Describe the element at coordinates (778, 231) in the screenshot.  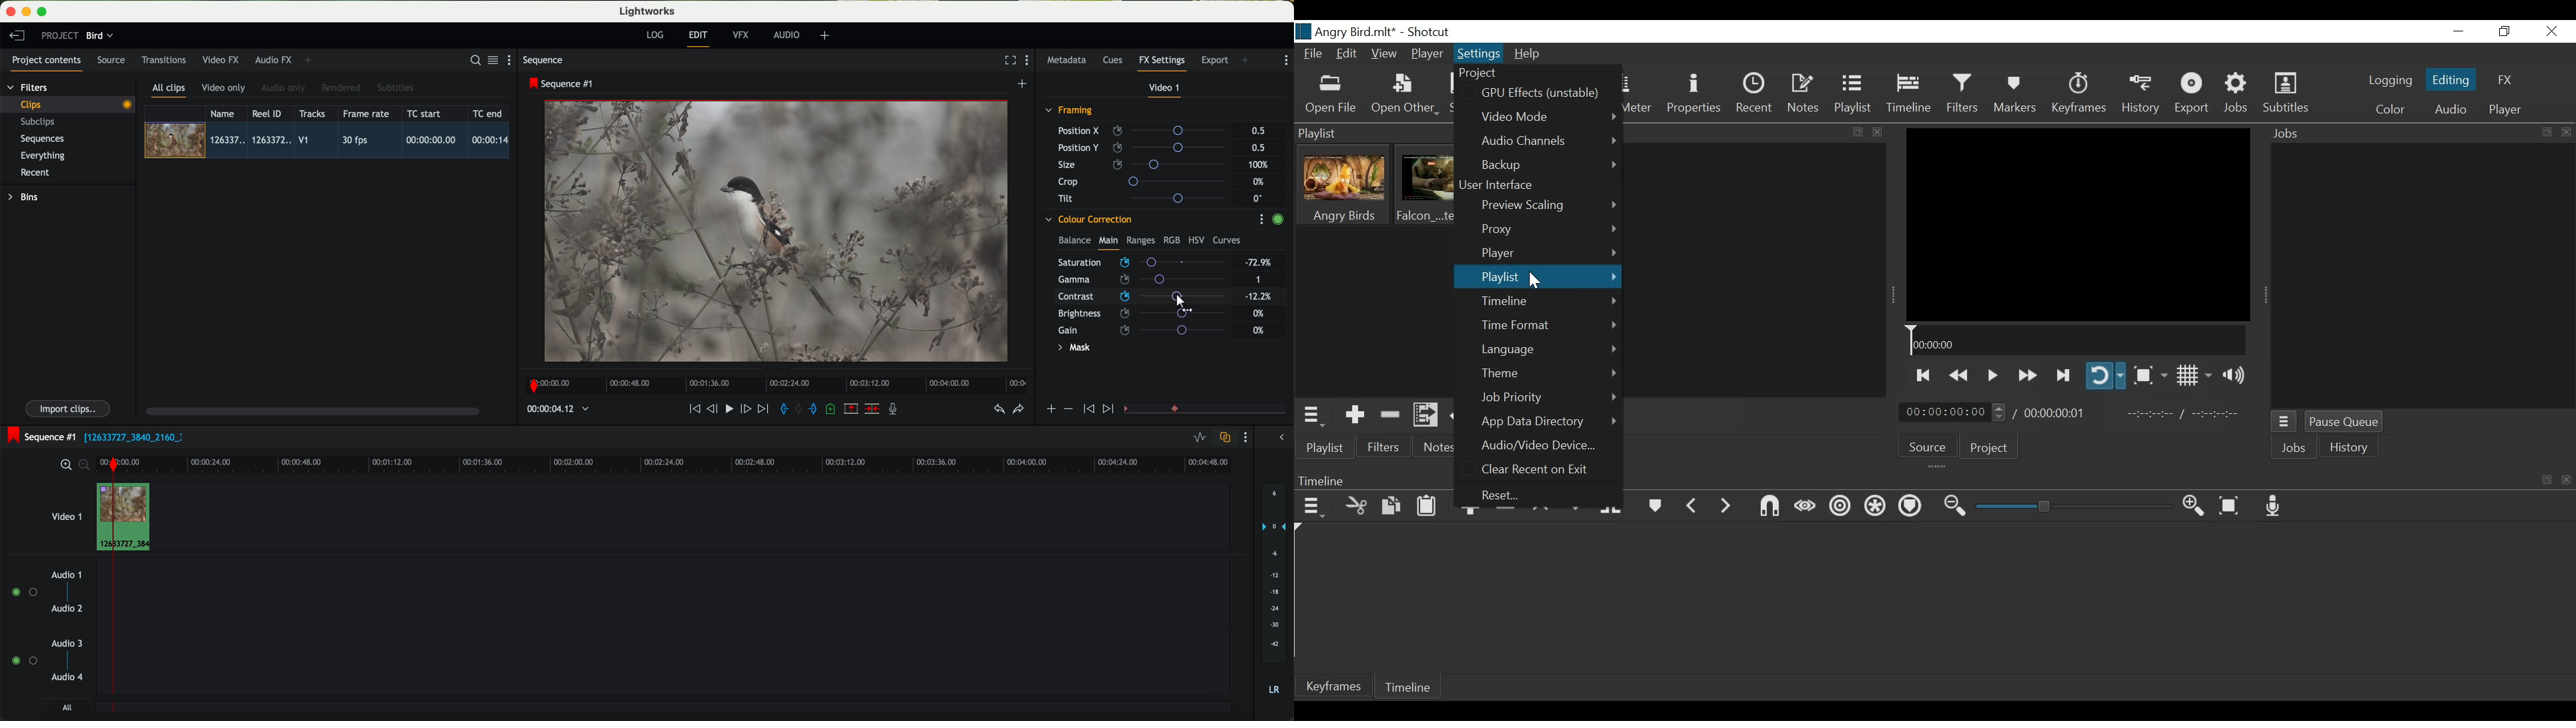
I see `applied effect` at that location.